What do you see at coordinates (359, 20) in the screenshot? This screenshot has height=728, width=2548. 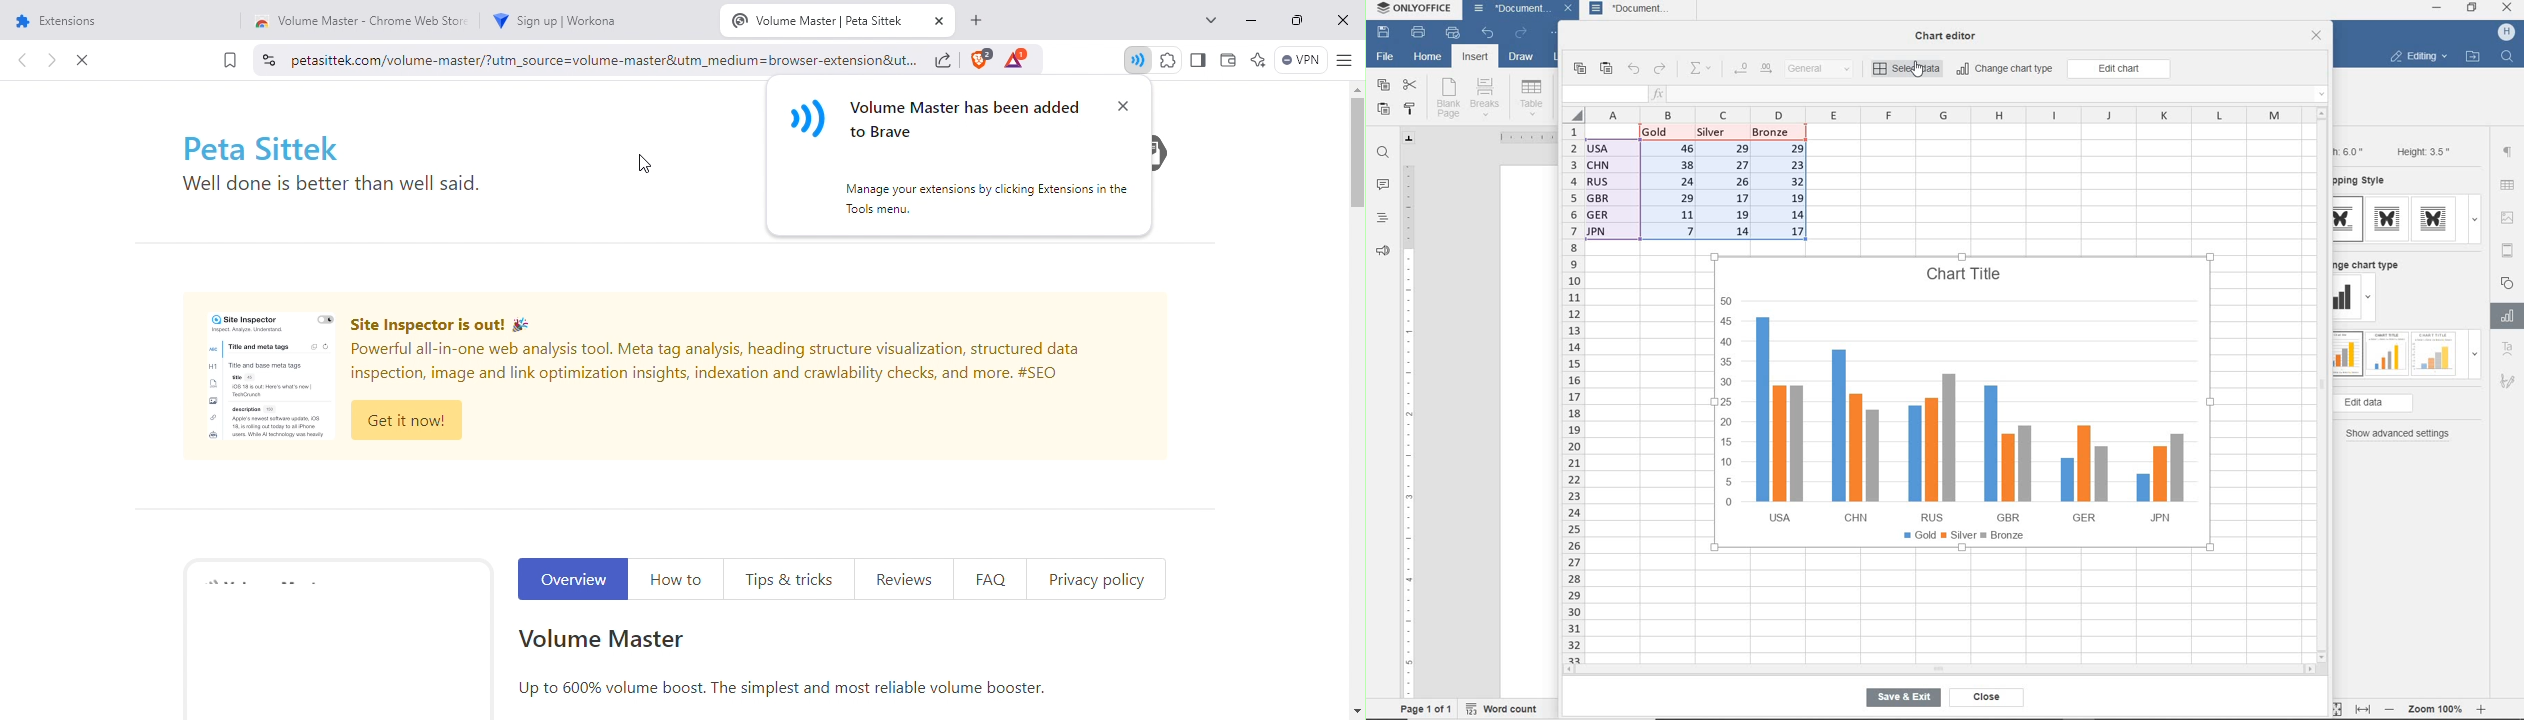 I see `volume master chrome web ` at bounding box center [359, 20].